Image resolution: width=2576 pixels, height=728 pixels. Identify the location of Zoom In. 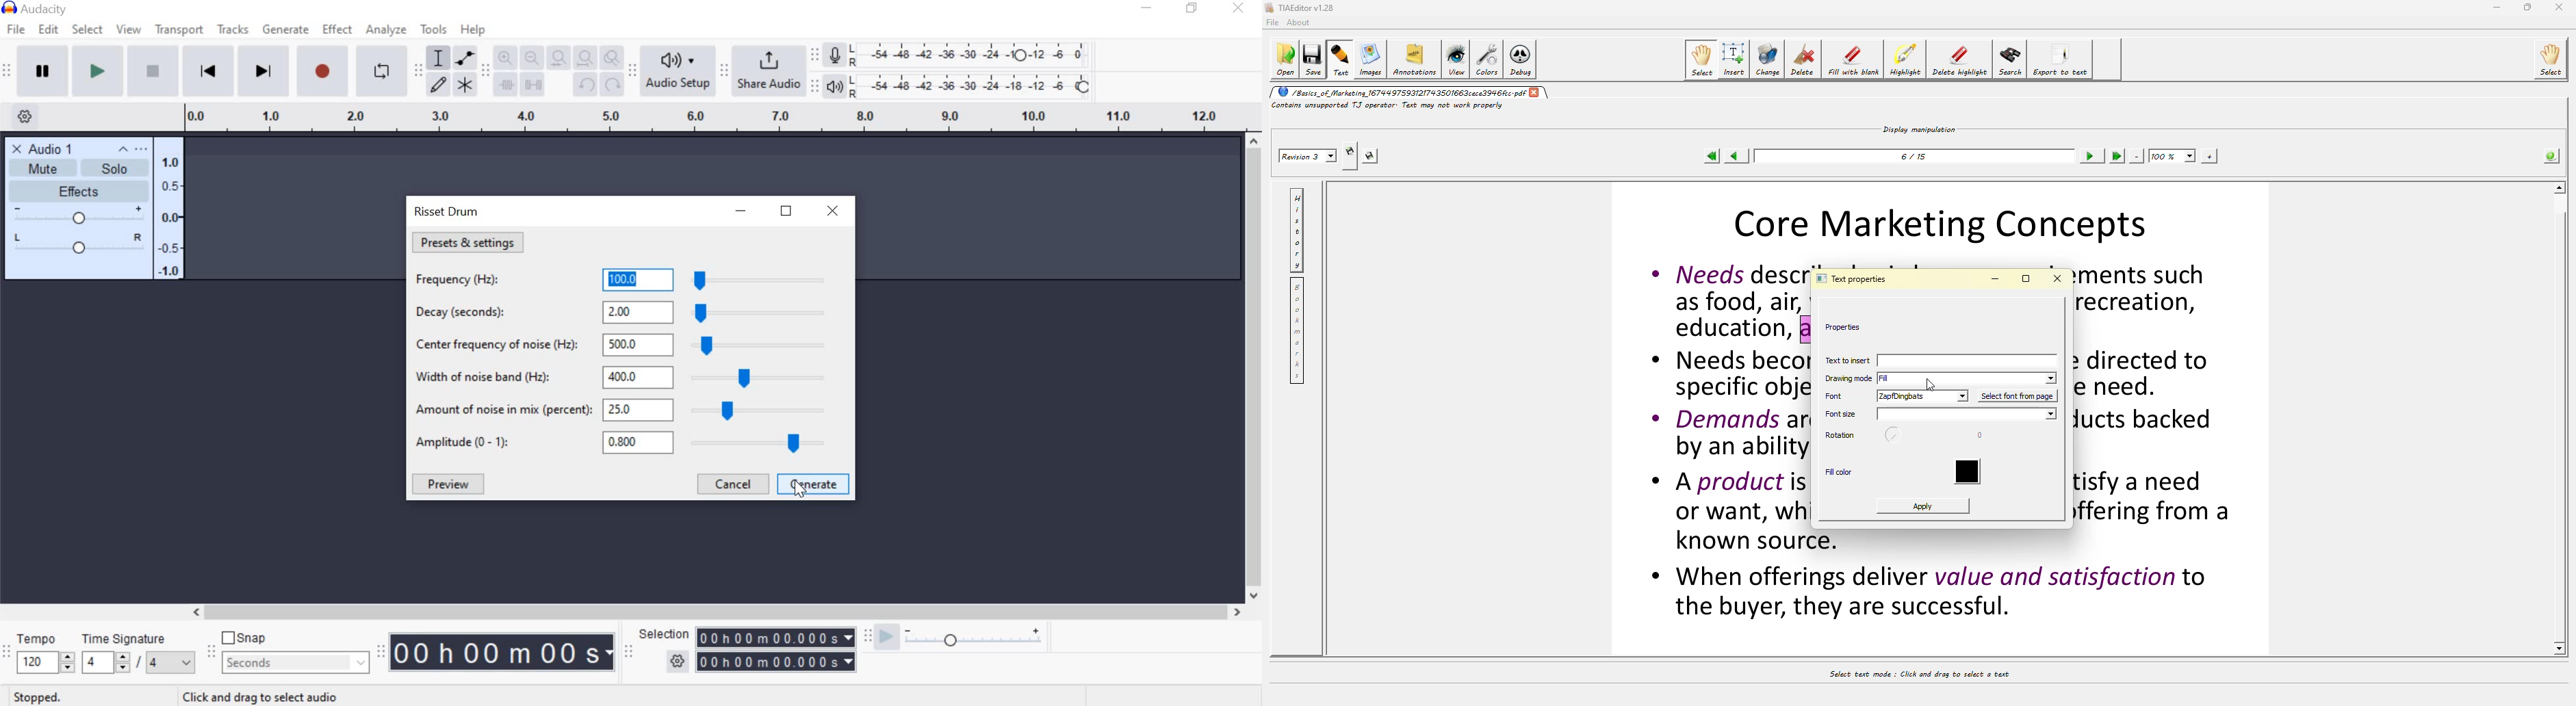
(505, 57).